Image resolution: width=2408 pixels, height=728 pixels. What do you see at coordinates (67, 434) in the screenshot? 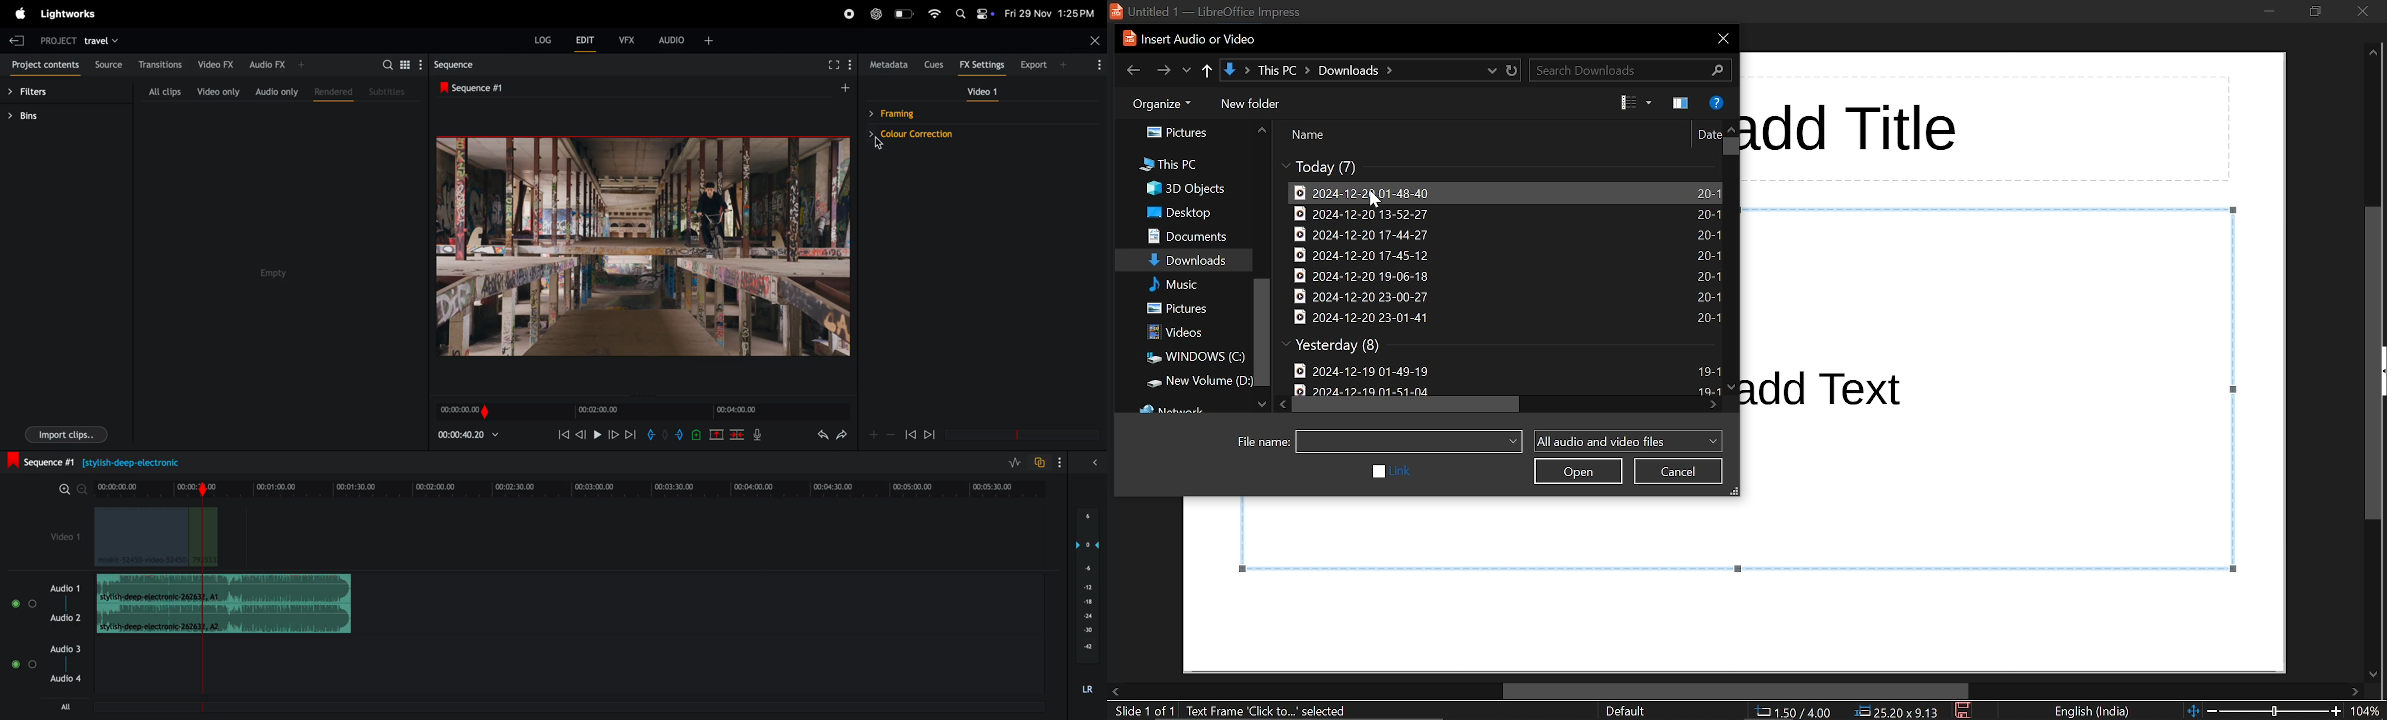
I see `import clips` at bounding box center [67, 434].